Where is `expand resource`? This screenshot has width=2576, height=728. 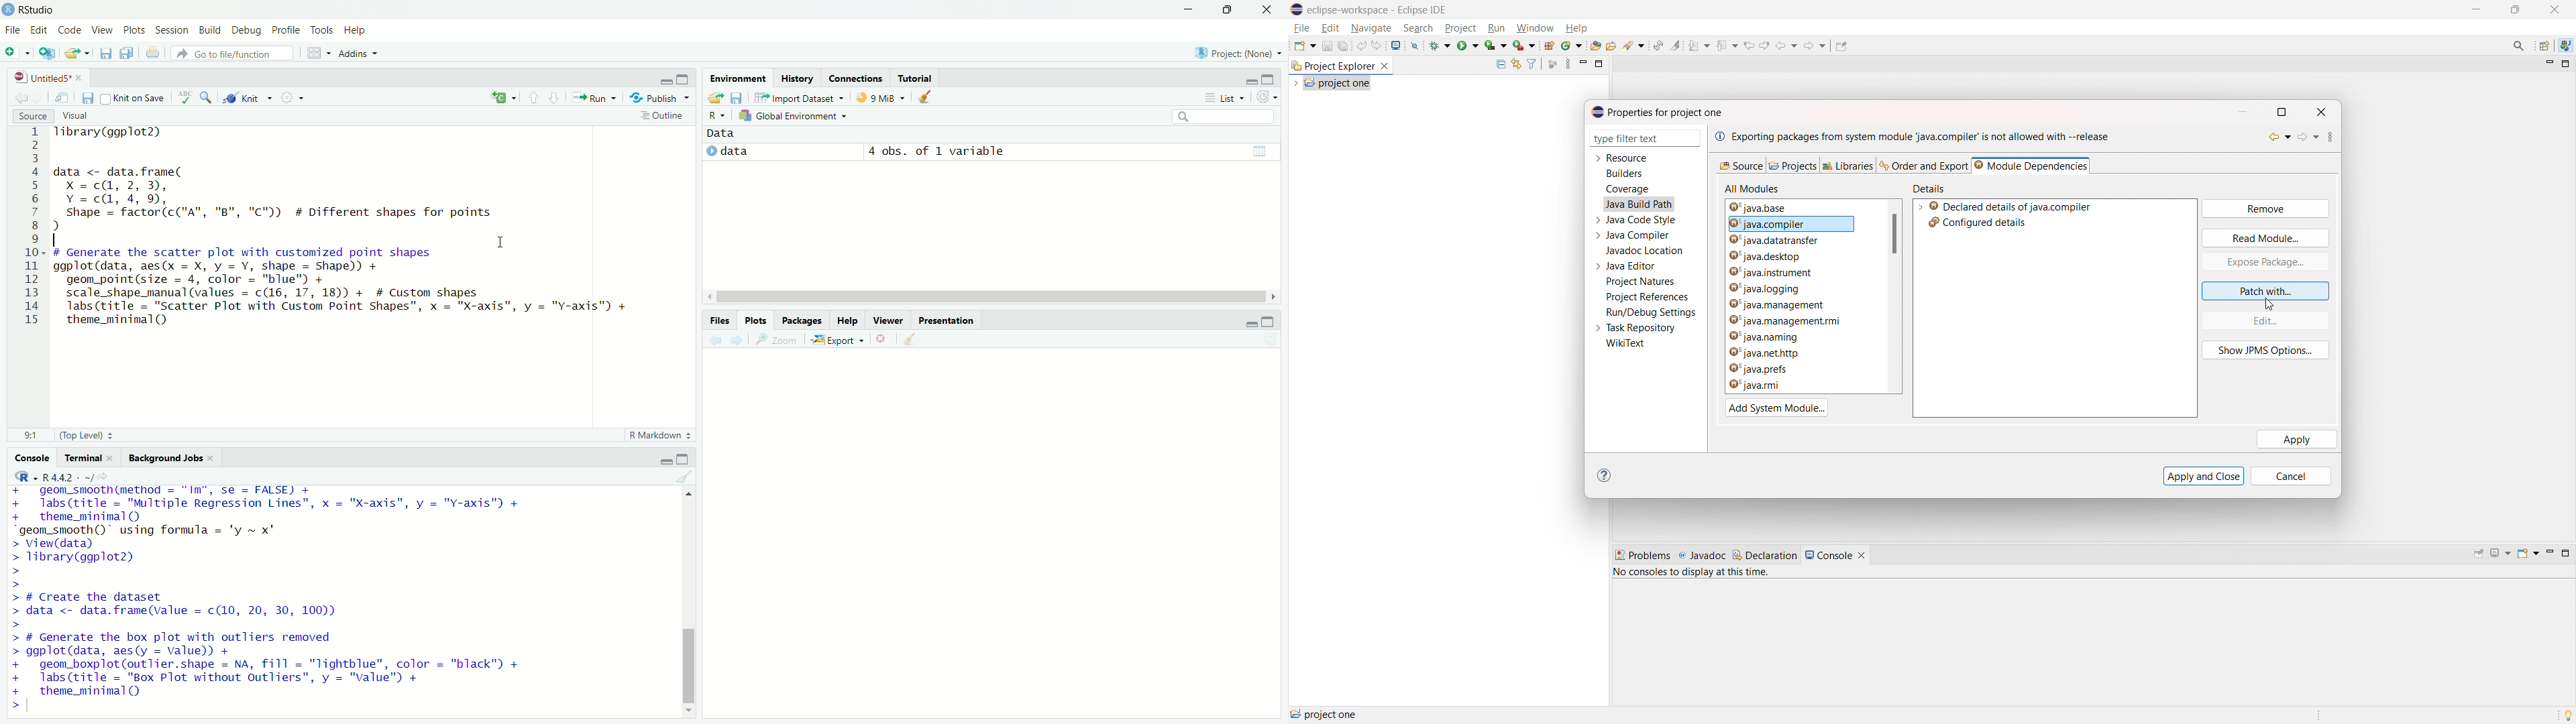 expand resource is located at coordinates (1597, 159).